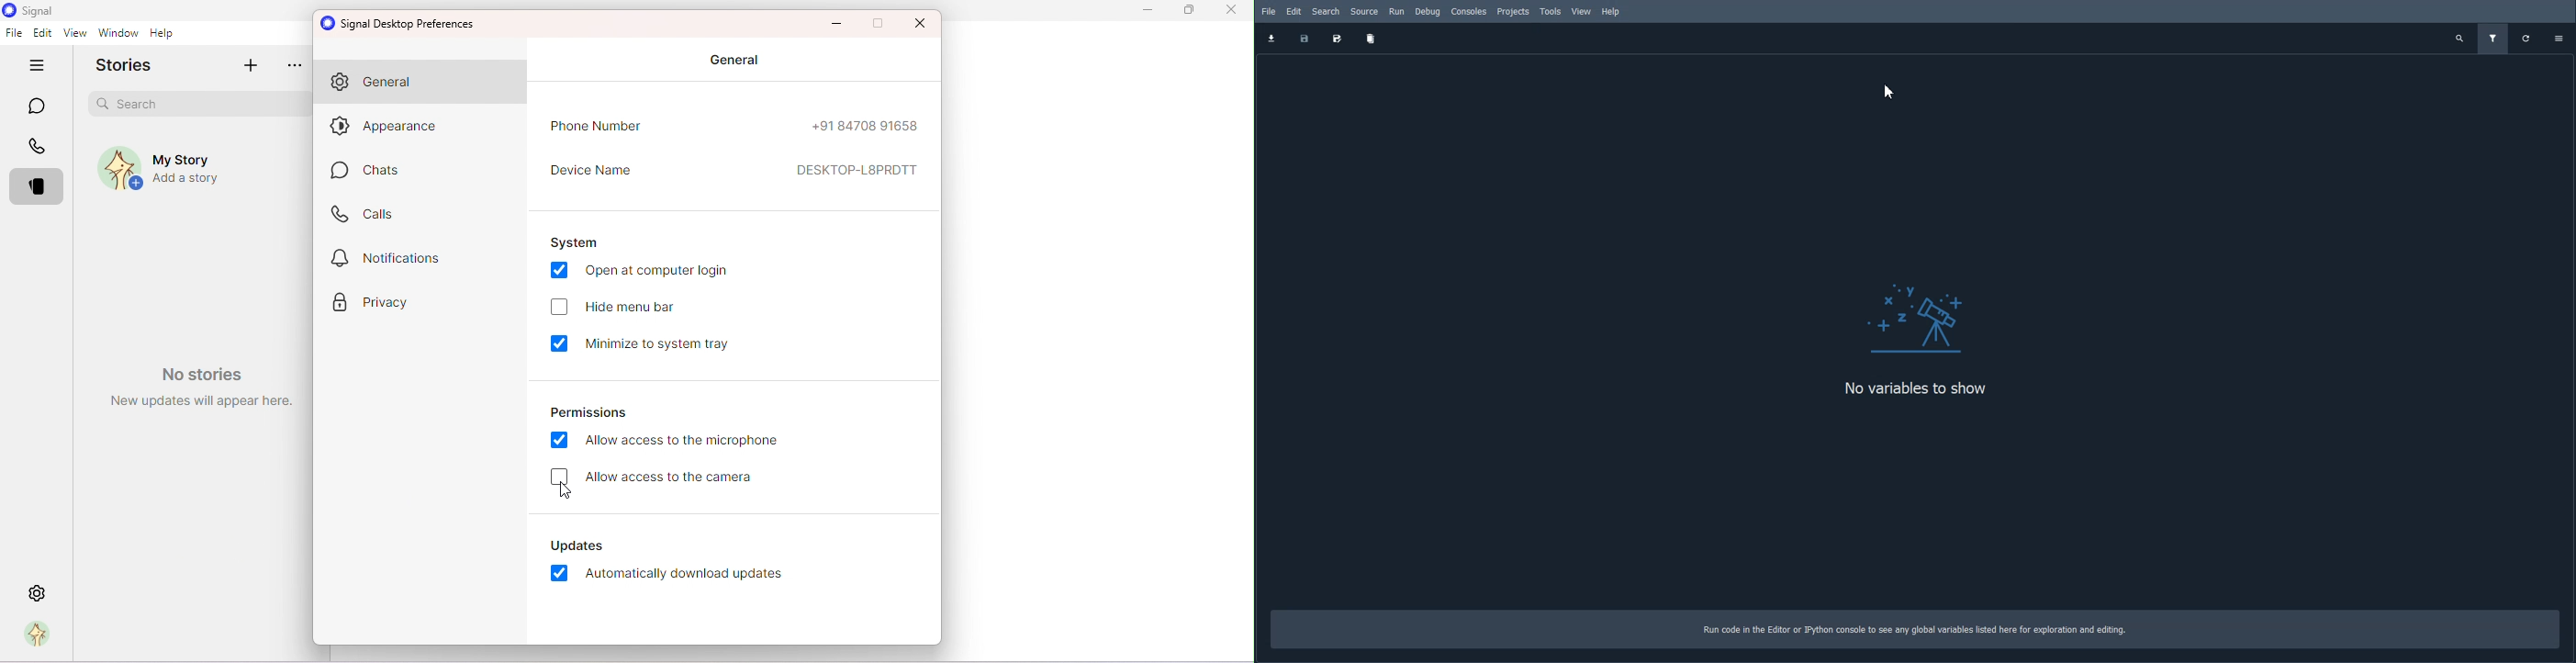  Describe the element at coordinates (1272, 38) in the screenshot. I see `Import data` at that location.